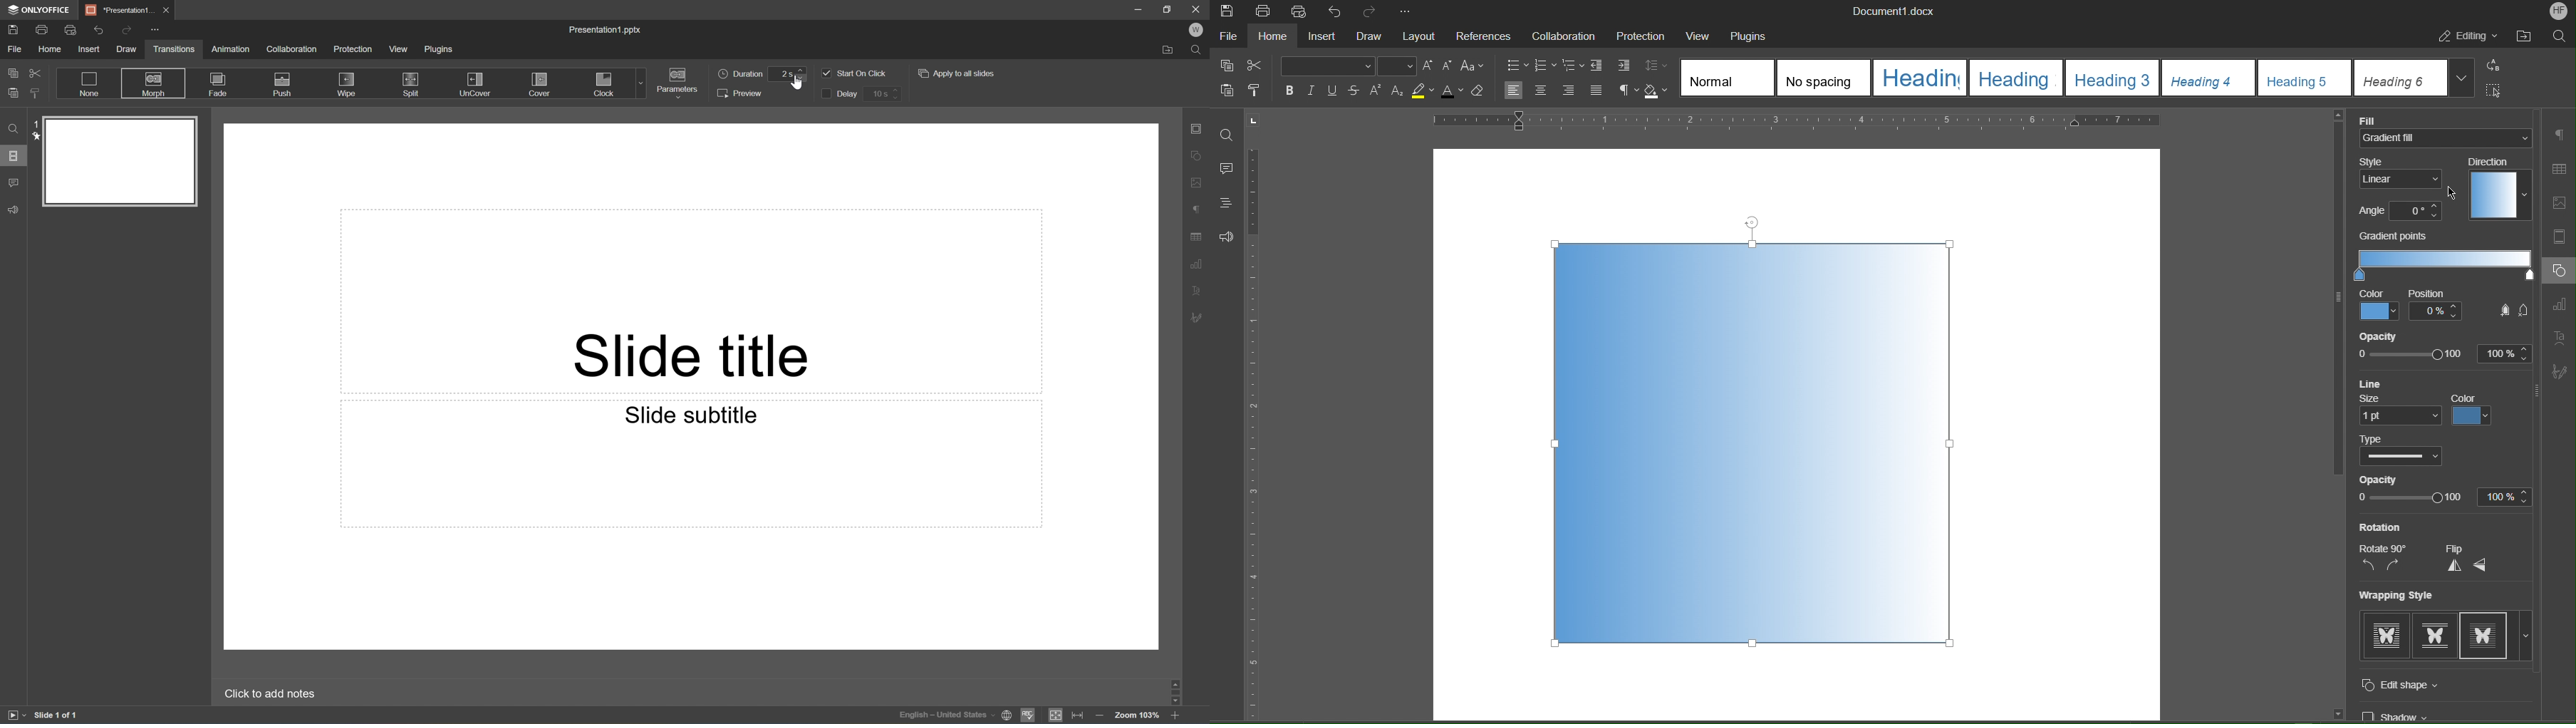  What do you see at coordinates (2563, 238) in the screenshot?
I see `Header/Footer` at bounding box center [2563, 238].